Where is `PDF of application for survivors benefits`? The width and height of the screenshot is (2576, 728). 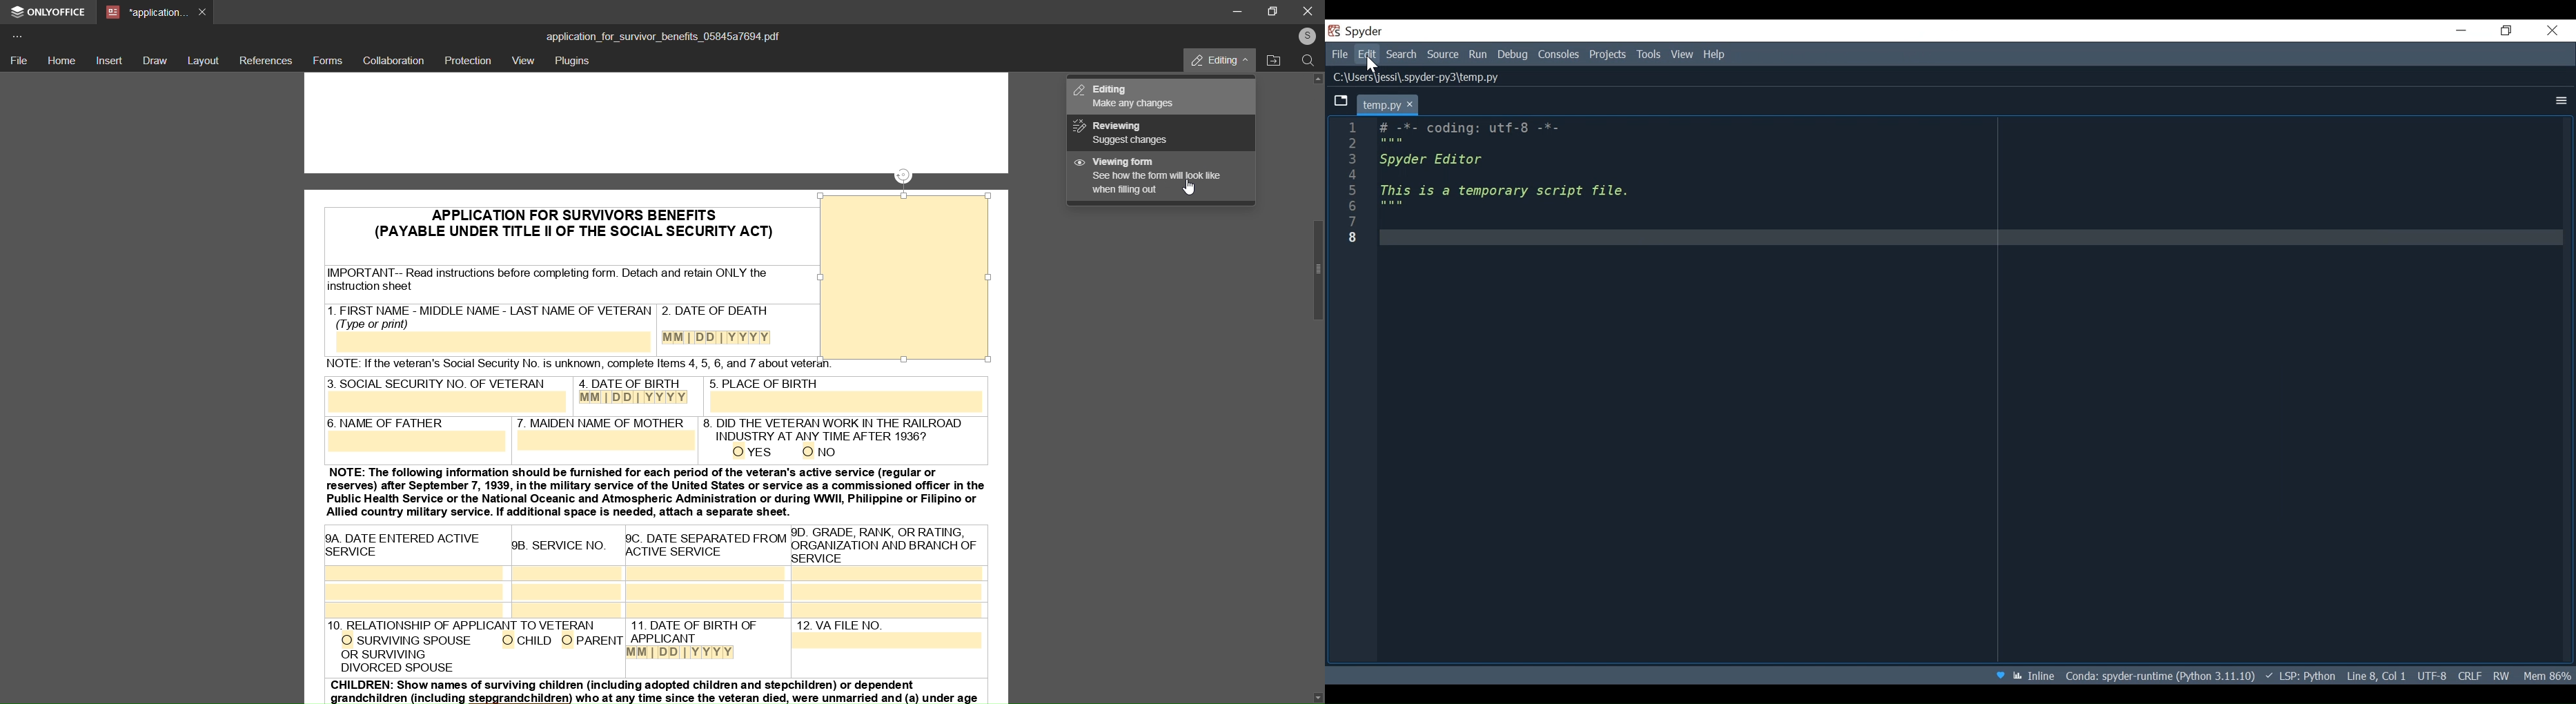
PDF of application for survivors benefits is located at coordinates (657, 539).